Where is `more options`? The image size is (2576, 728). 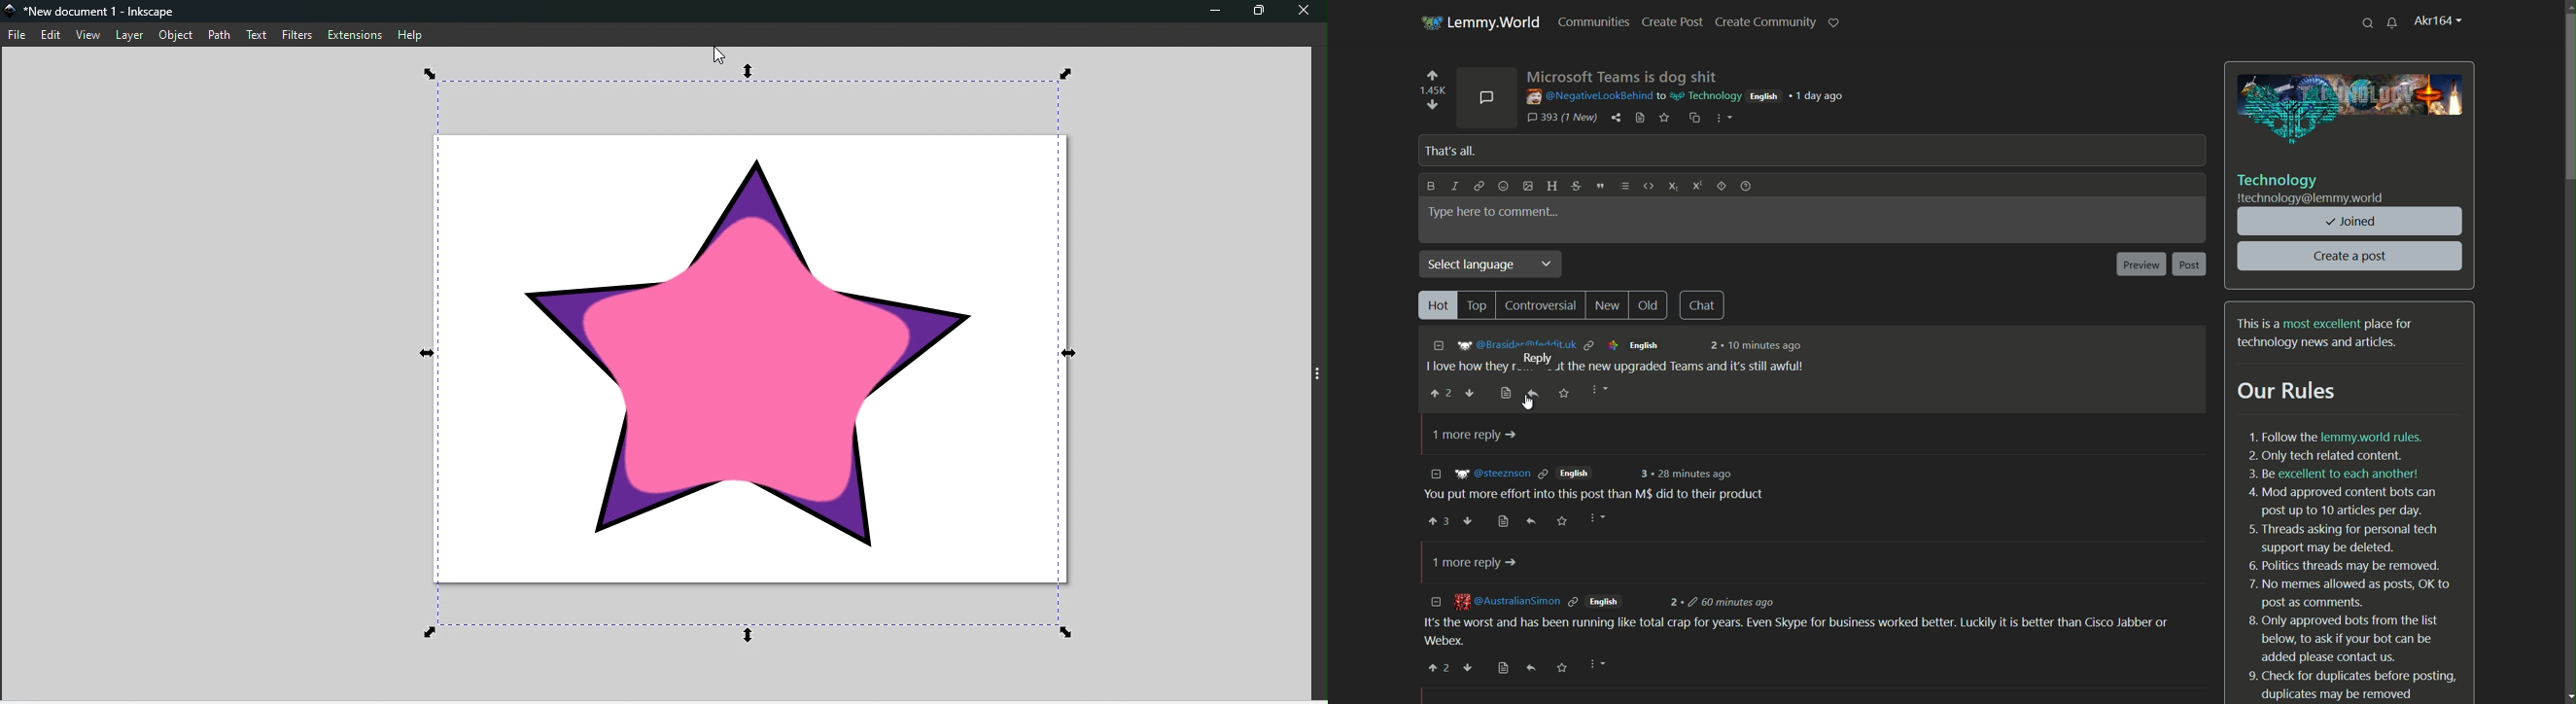
more options is located at coordinates (1595, 518).